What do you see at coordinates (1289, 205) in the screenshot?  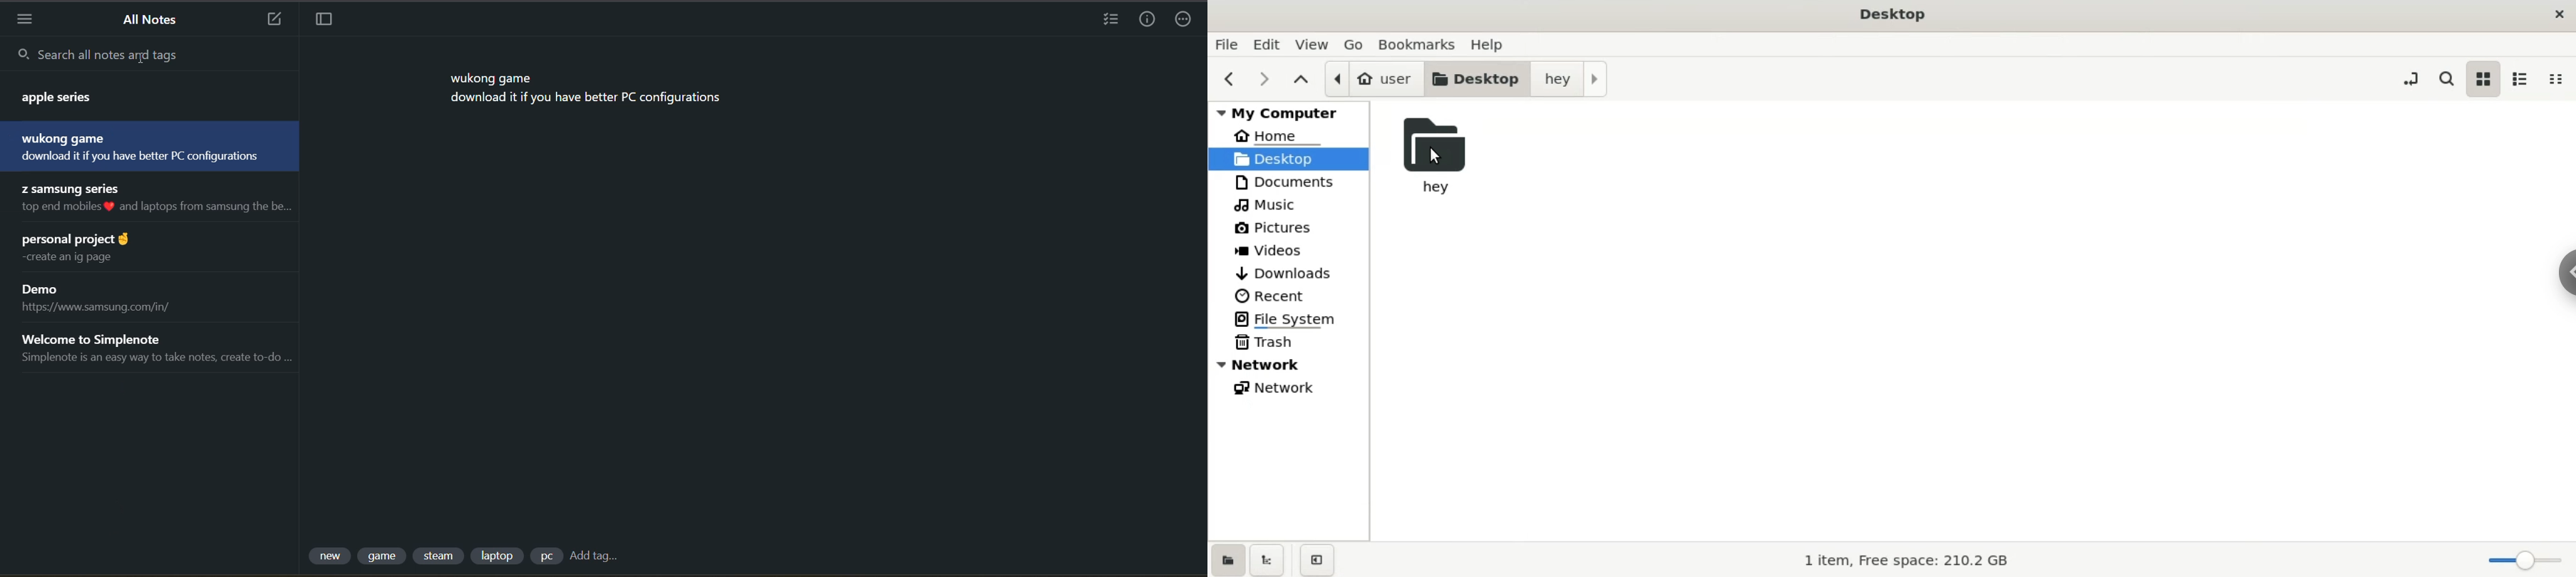 I see `music` at bounding box center [1289, 205].